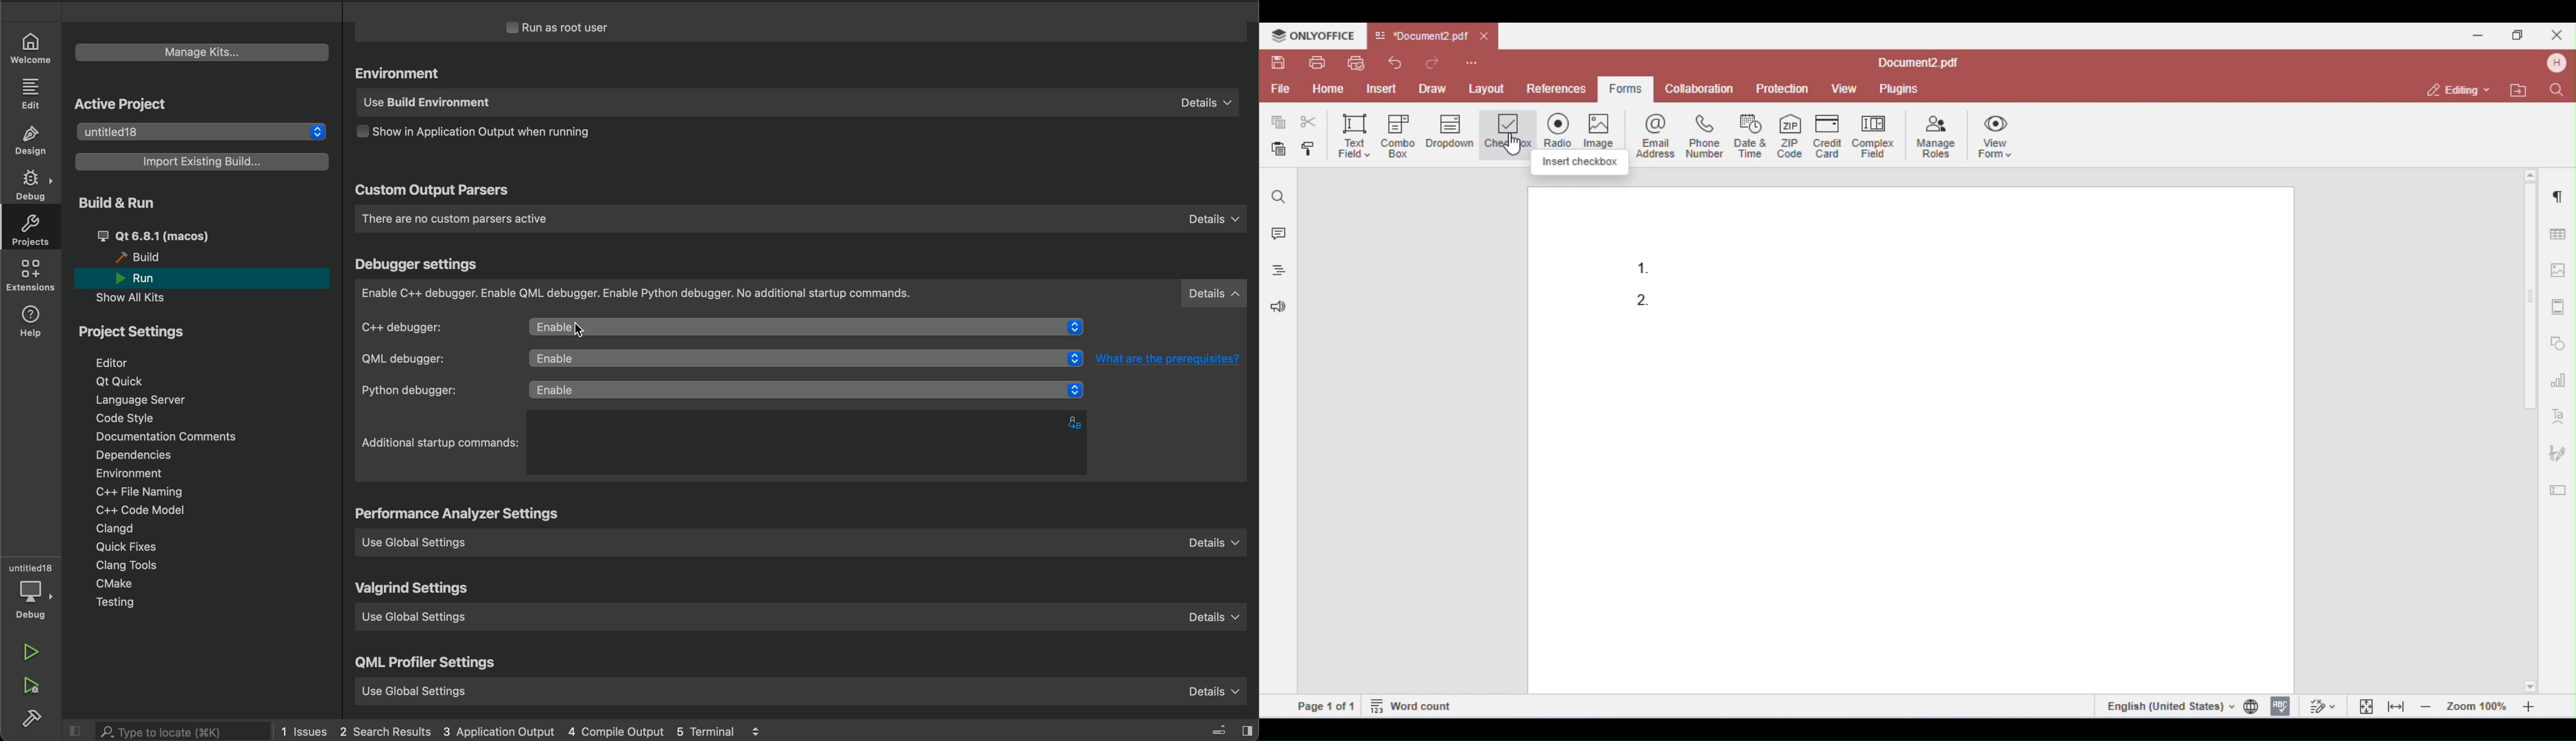 The image size is (2576, 756). What do you see at coordinates (491, 134) in the screenshot?
I see `output` at bounding box center [491, 134].